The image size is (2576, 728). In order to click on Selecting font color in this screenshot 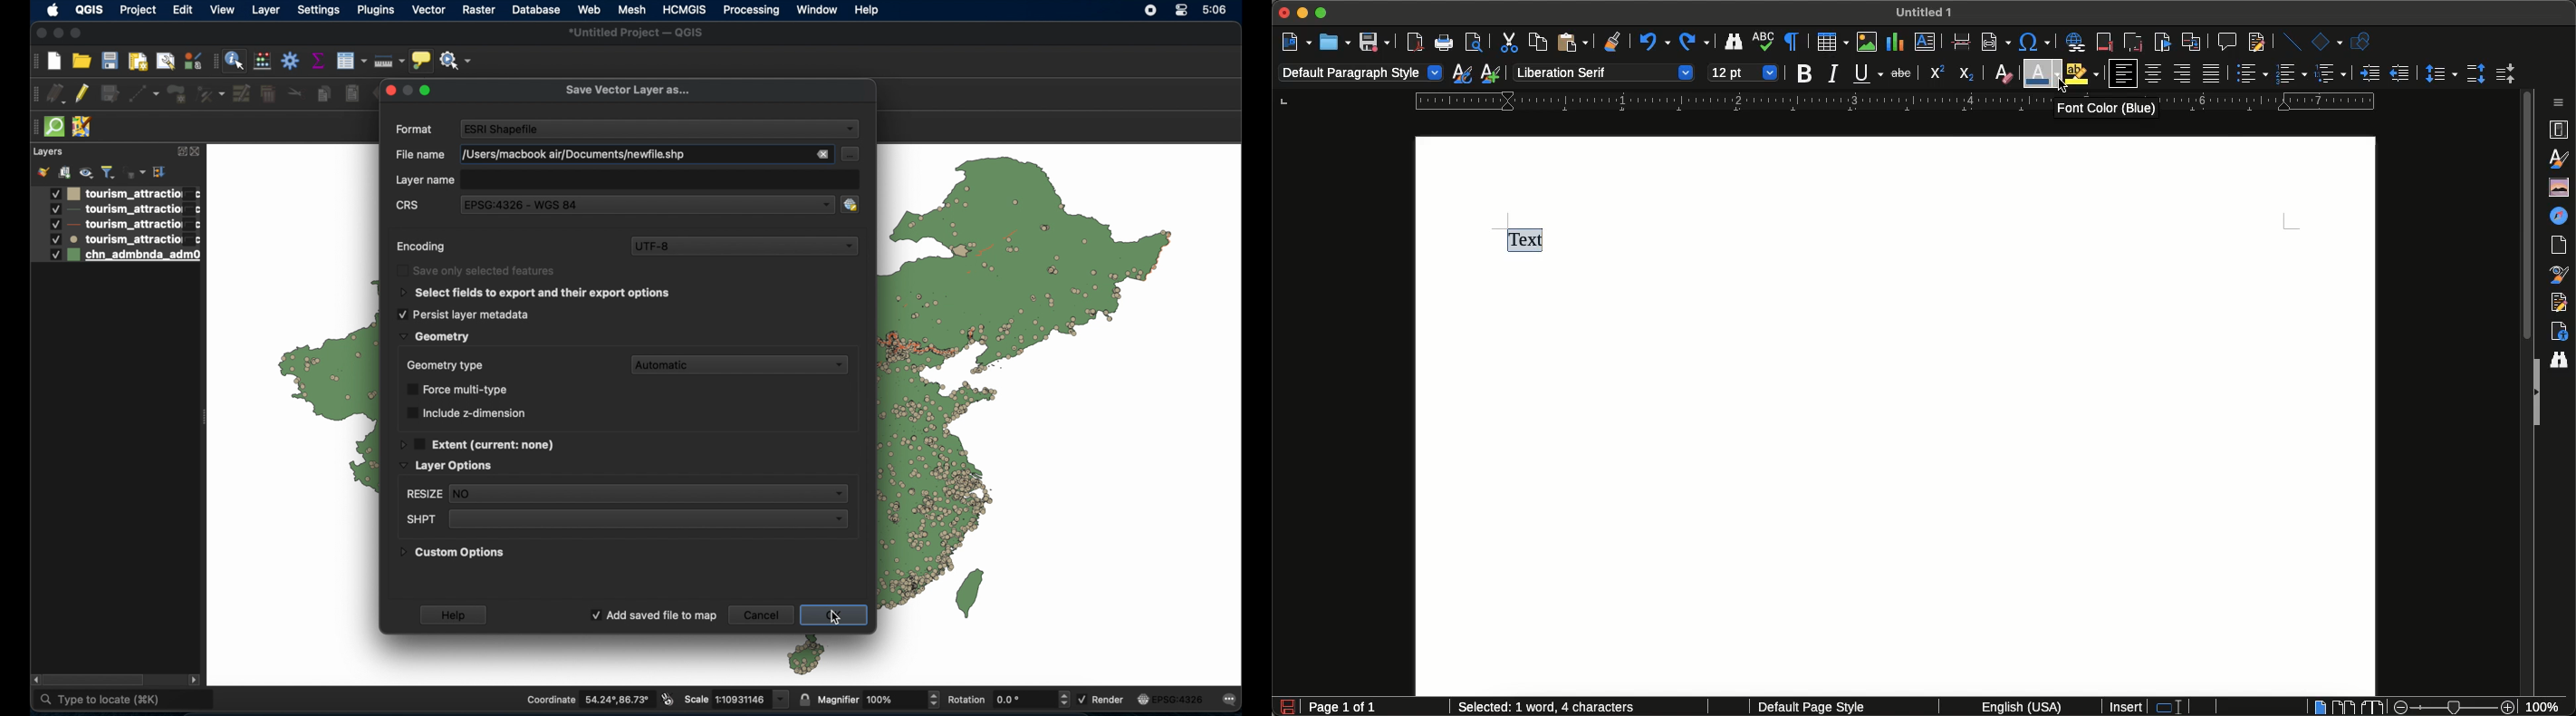, I will do `click(2040, 72)`.